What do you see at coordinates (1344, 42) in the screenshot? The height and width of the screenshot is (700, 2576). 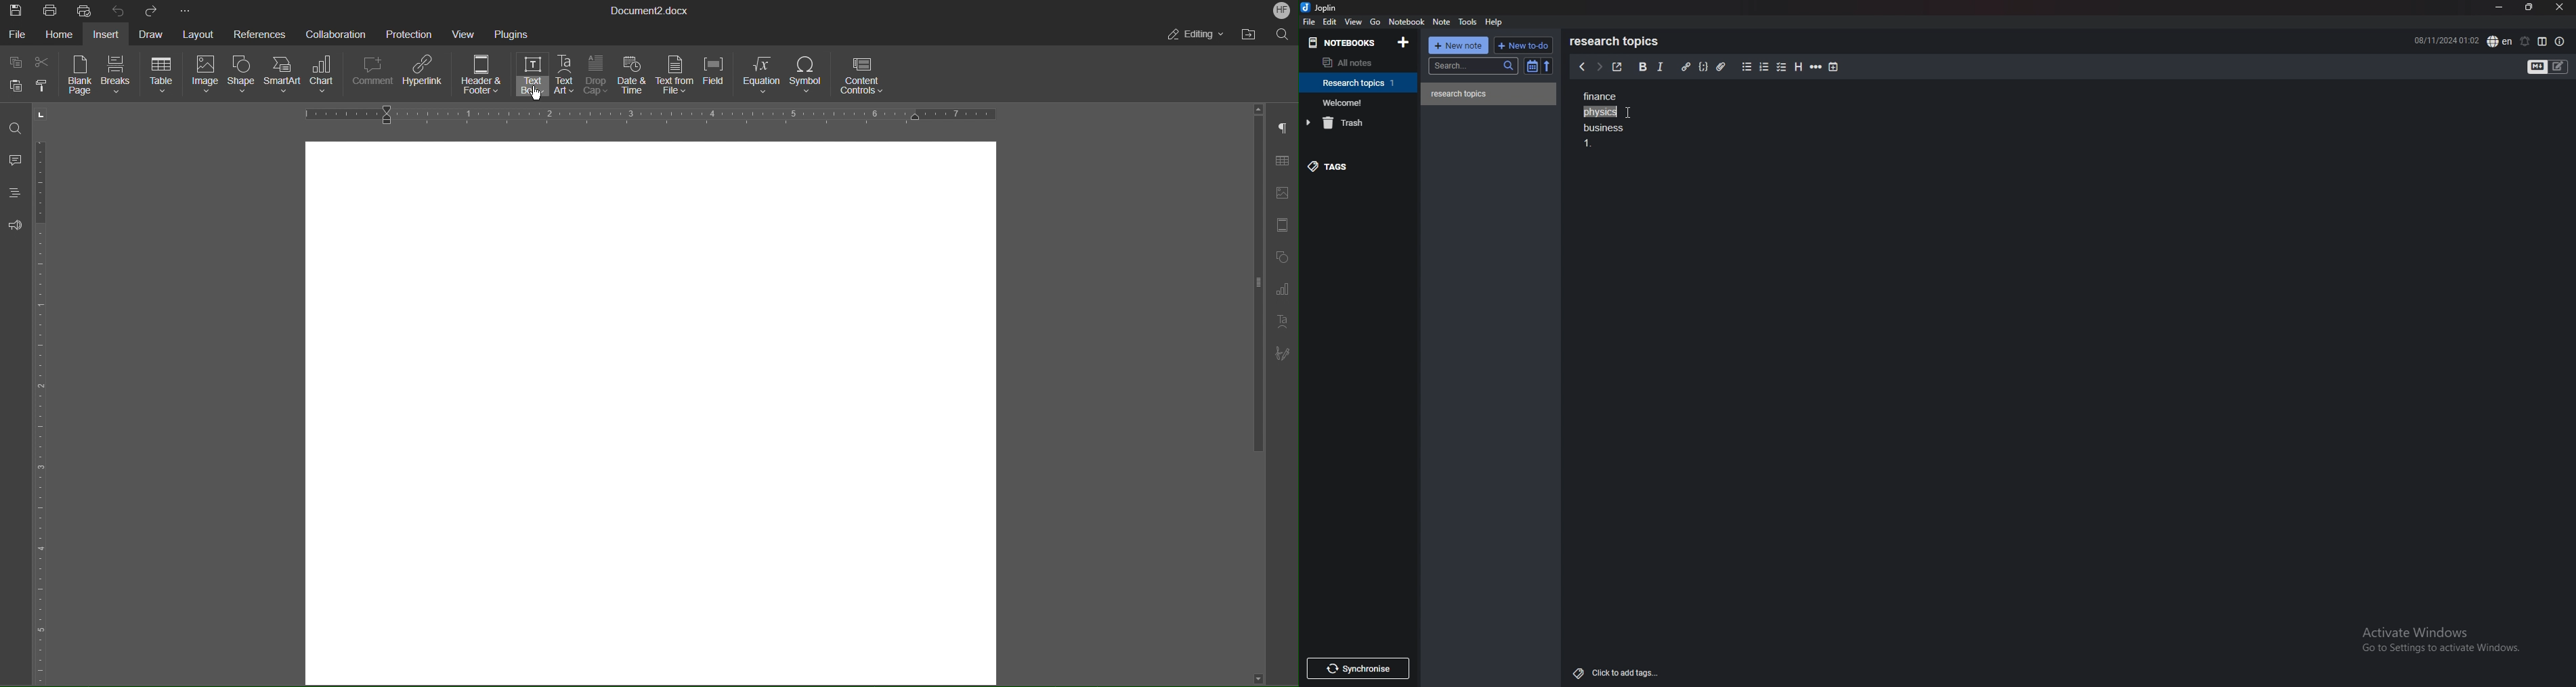 I see `notebooks` at bounding box center [1344, 42].